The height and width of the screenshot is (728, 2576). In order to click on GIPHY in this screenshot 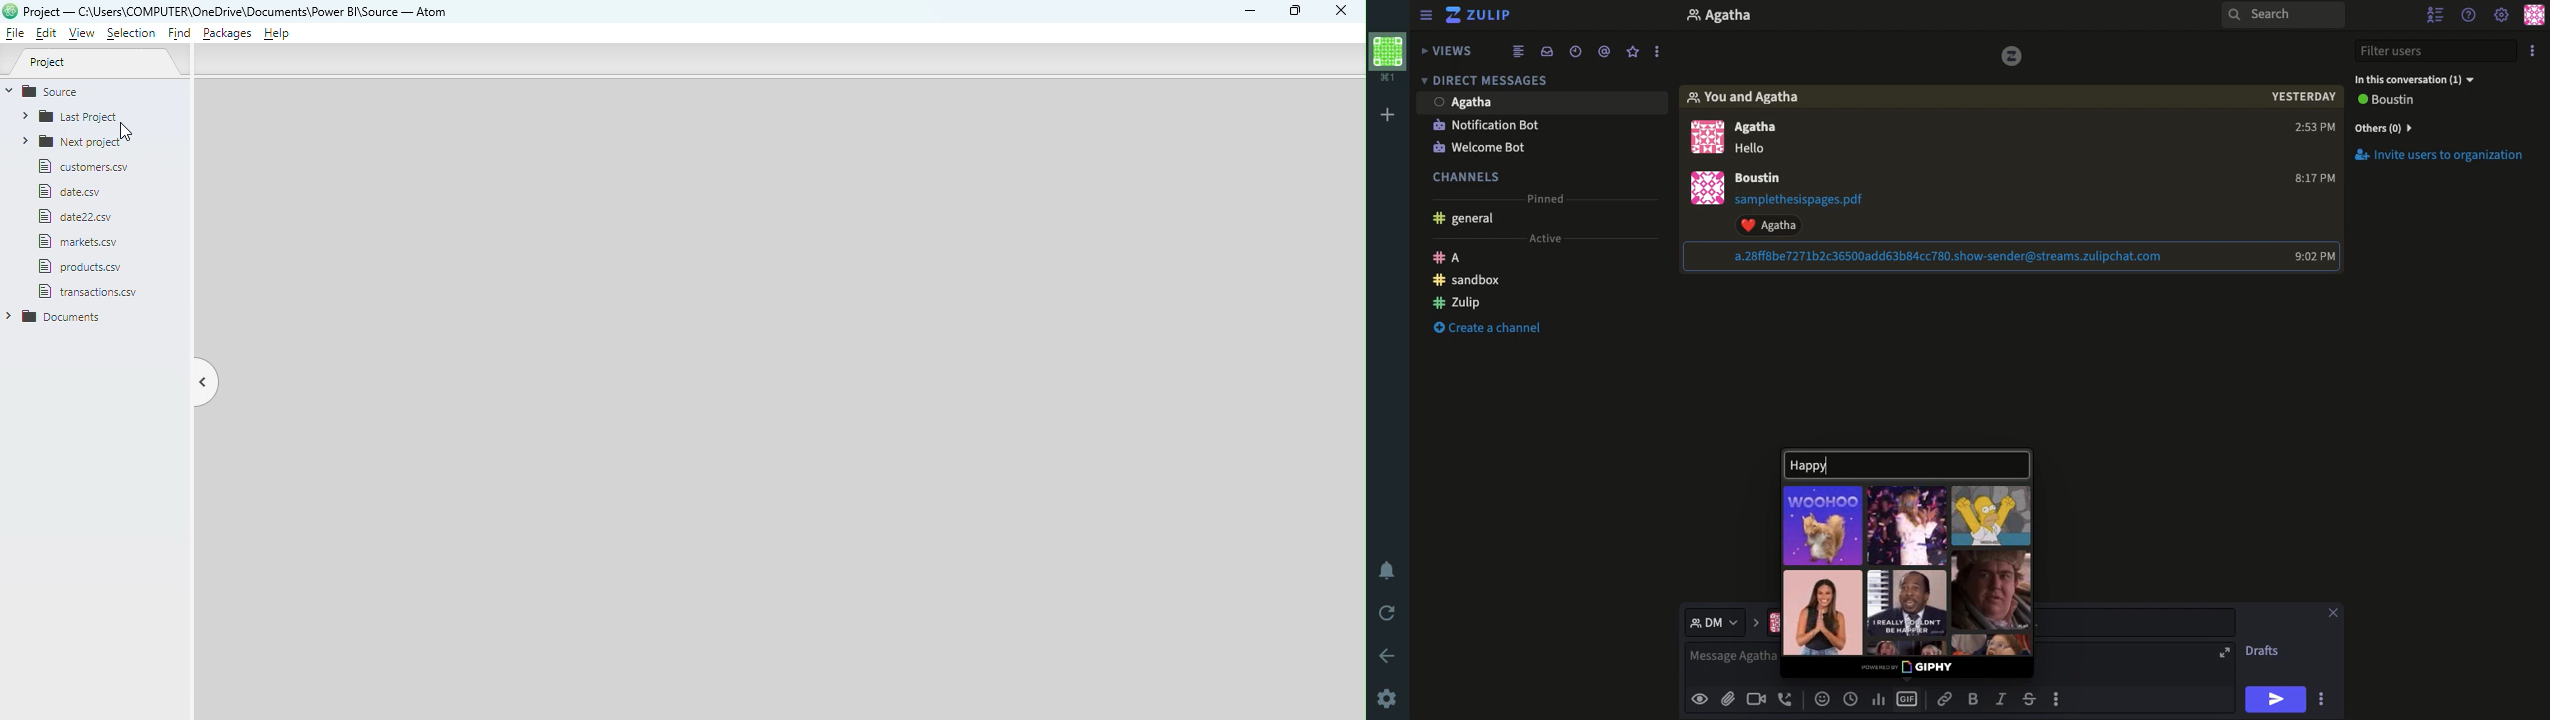, I will do `click(1911, 668)`.